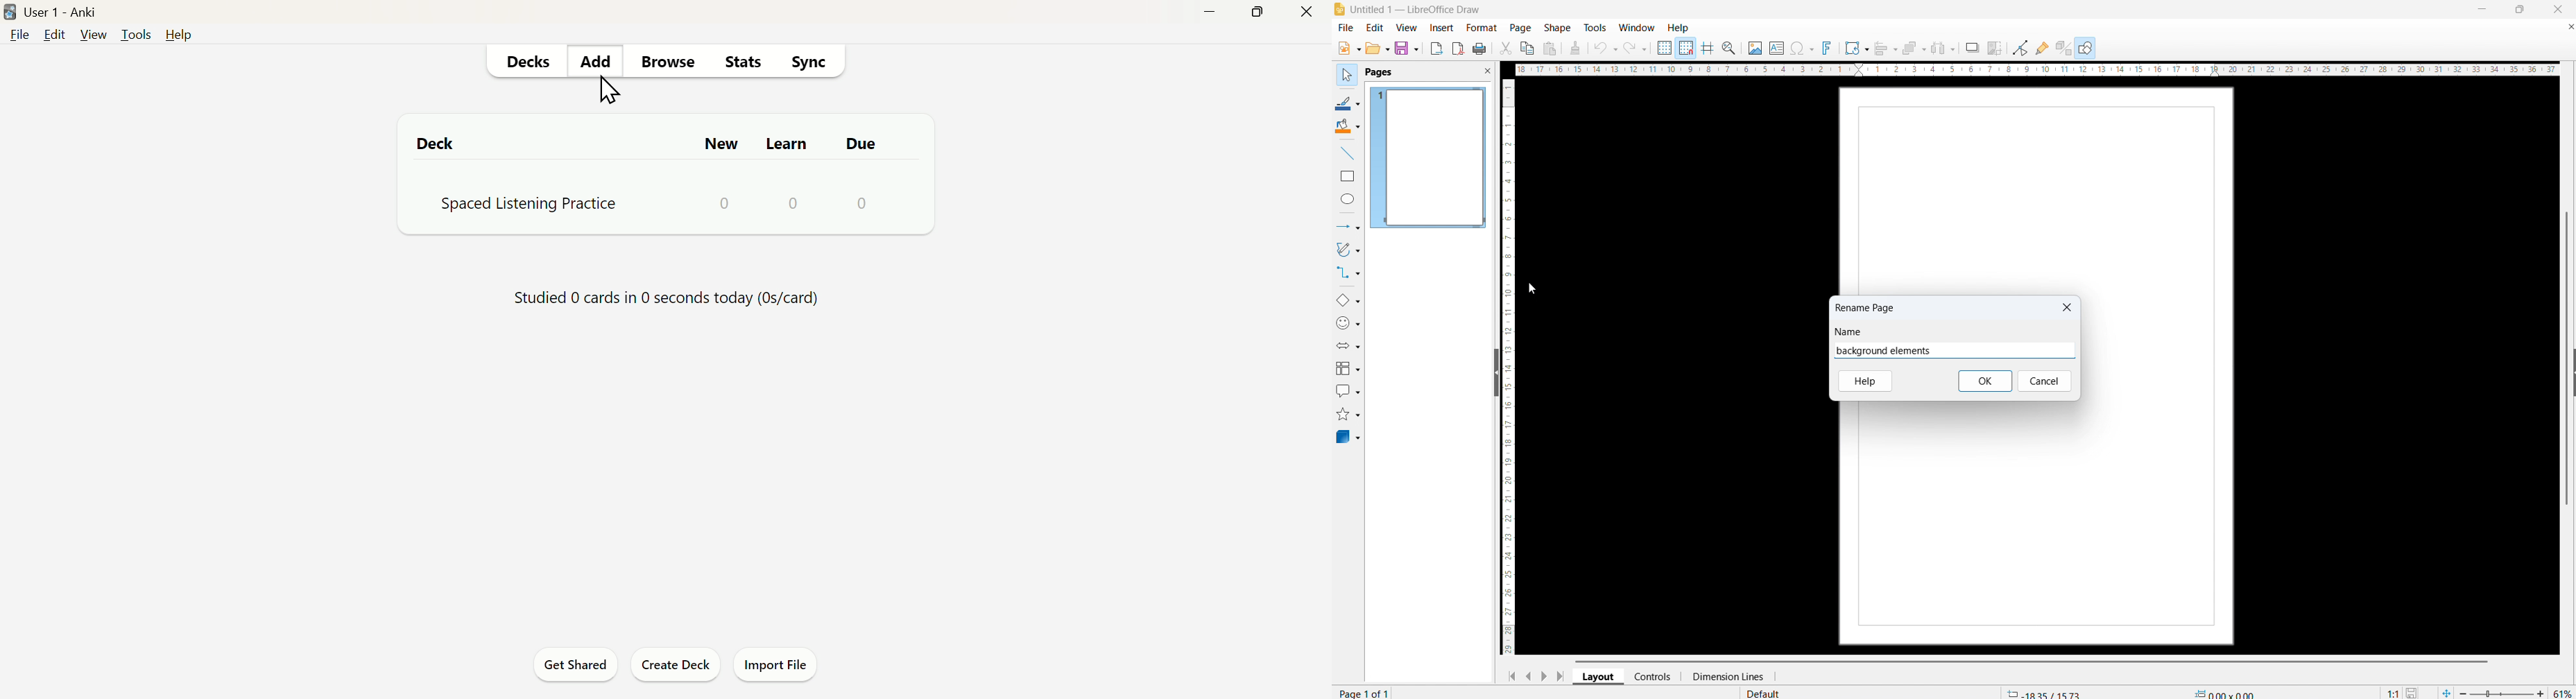 The image size is (2576, 700). What do you see at coordinates (1407, 49) in the screenshot?
I see `save` at bounding box center [1407, 49].